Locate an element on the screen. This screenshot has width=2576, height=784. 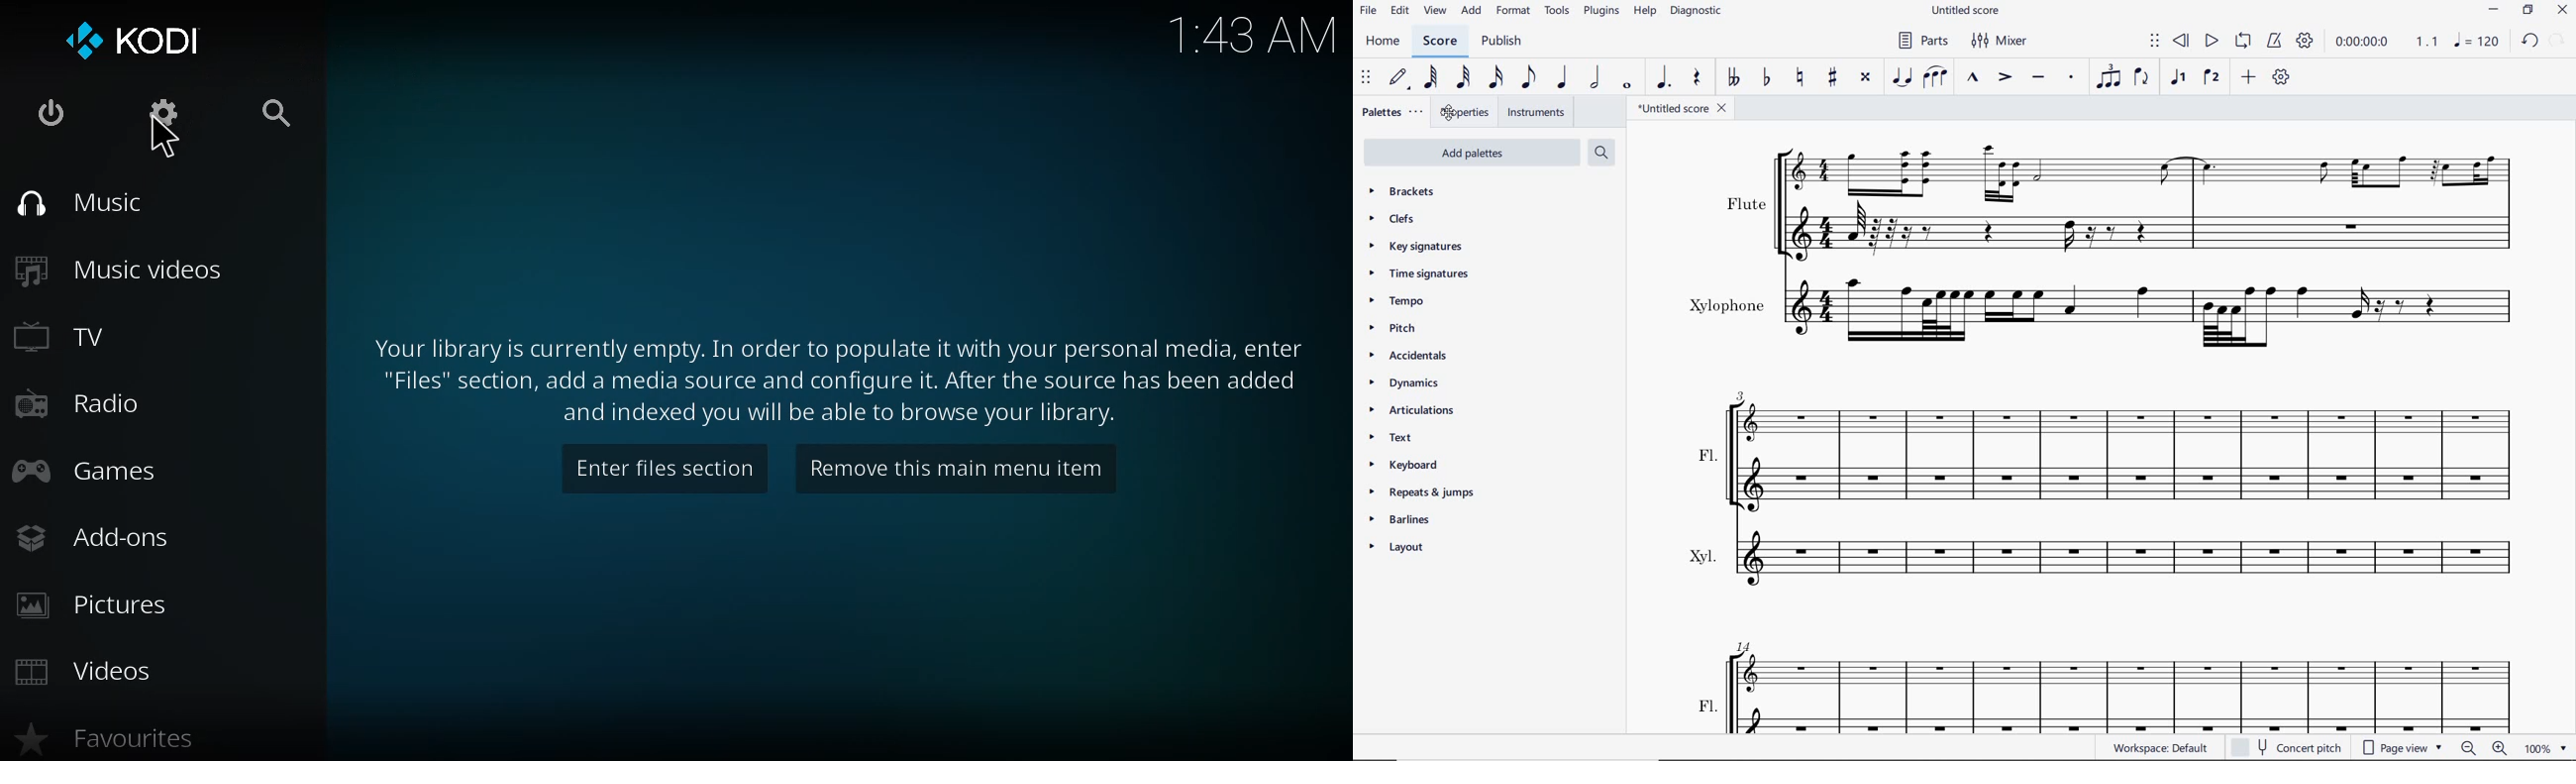
HALF NOTE is located at coordinates (1597, 78).